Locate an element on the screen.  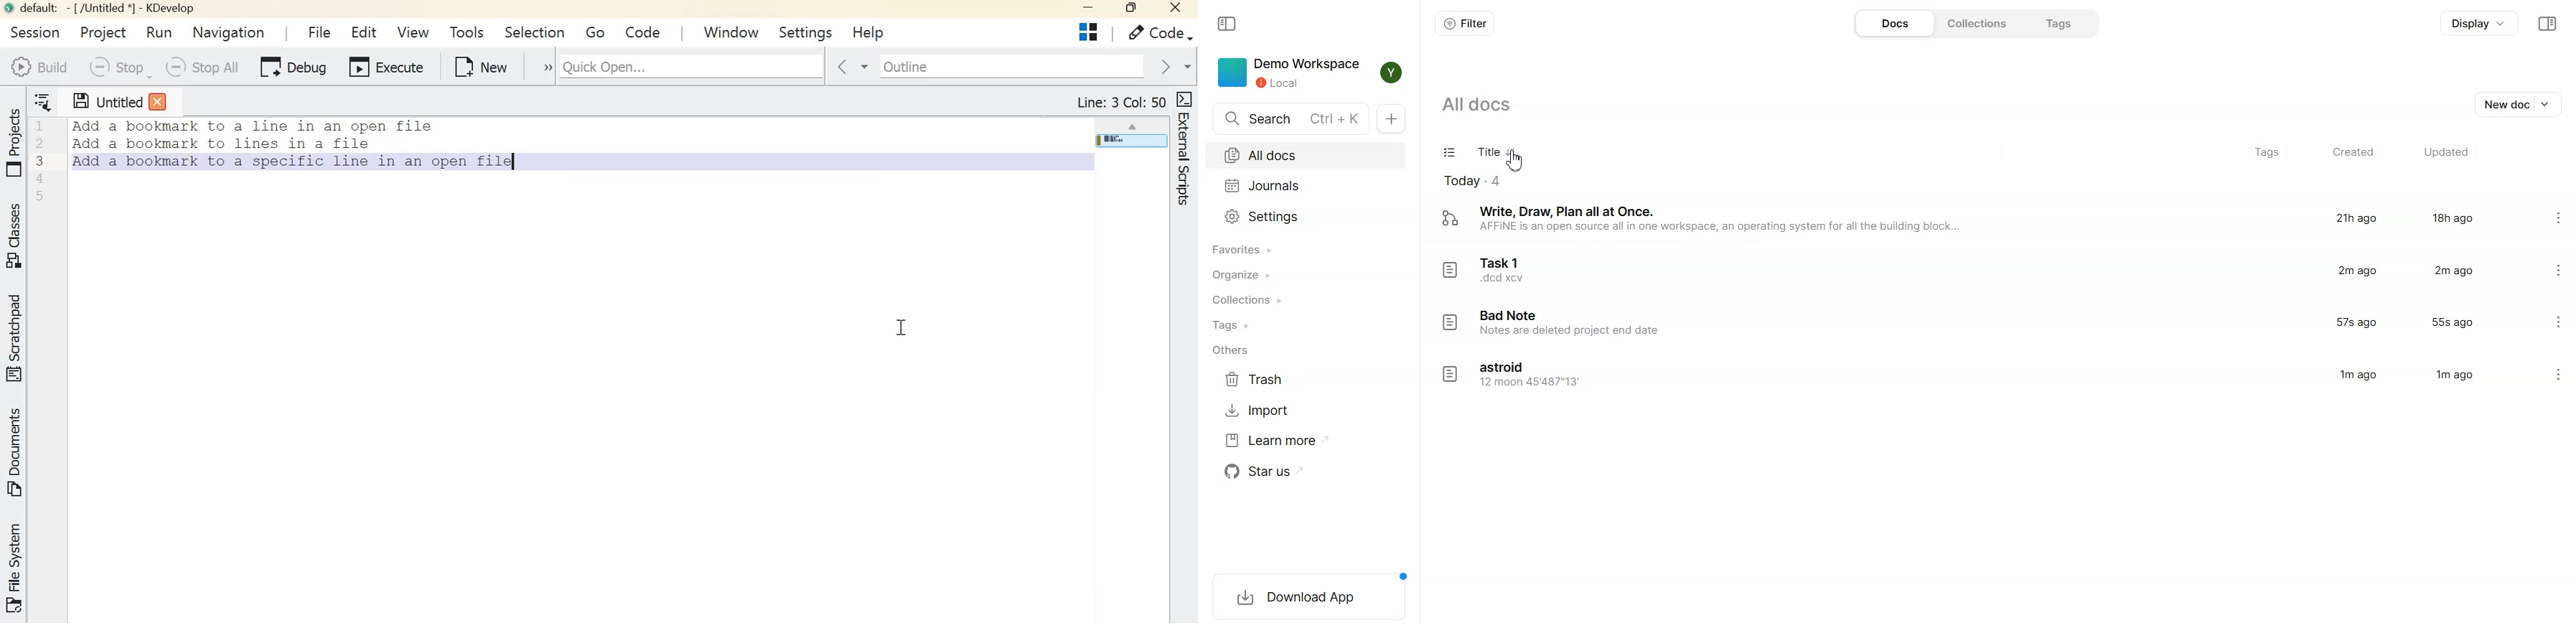
.dcd xcv is located at coordinates (1502, 279).